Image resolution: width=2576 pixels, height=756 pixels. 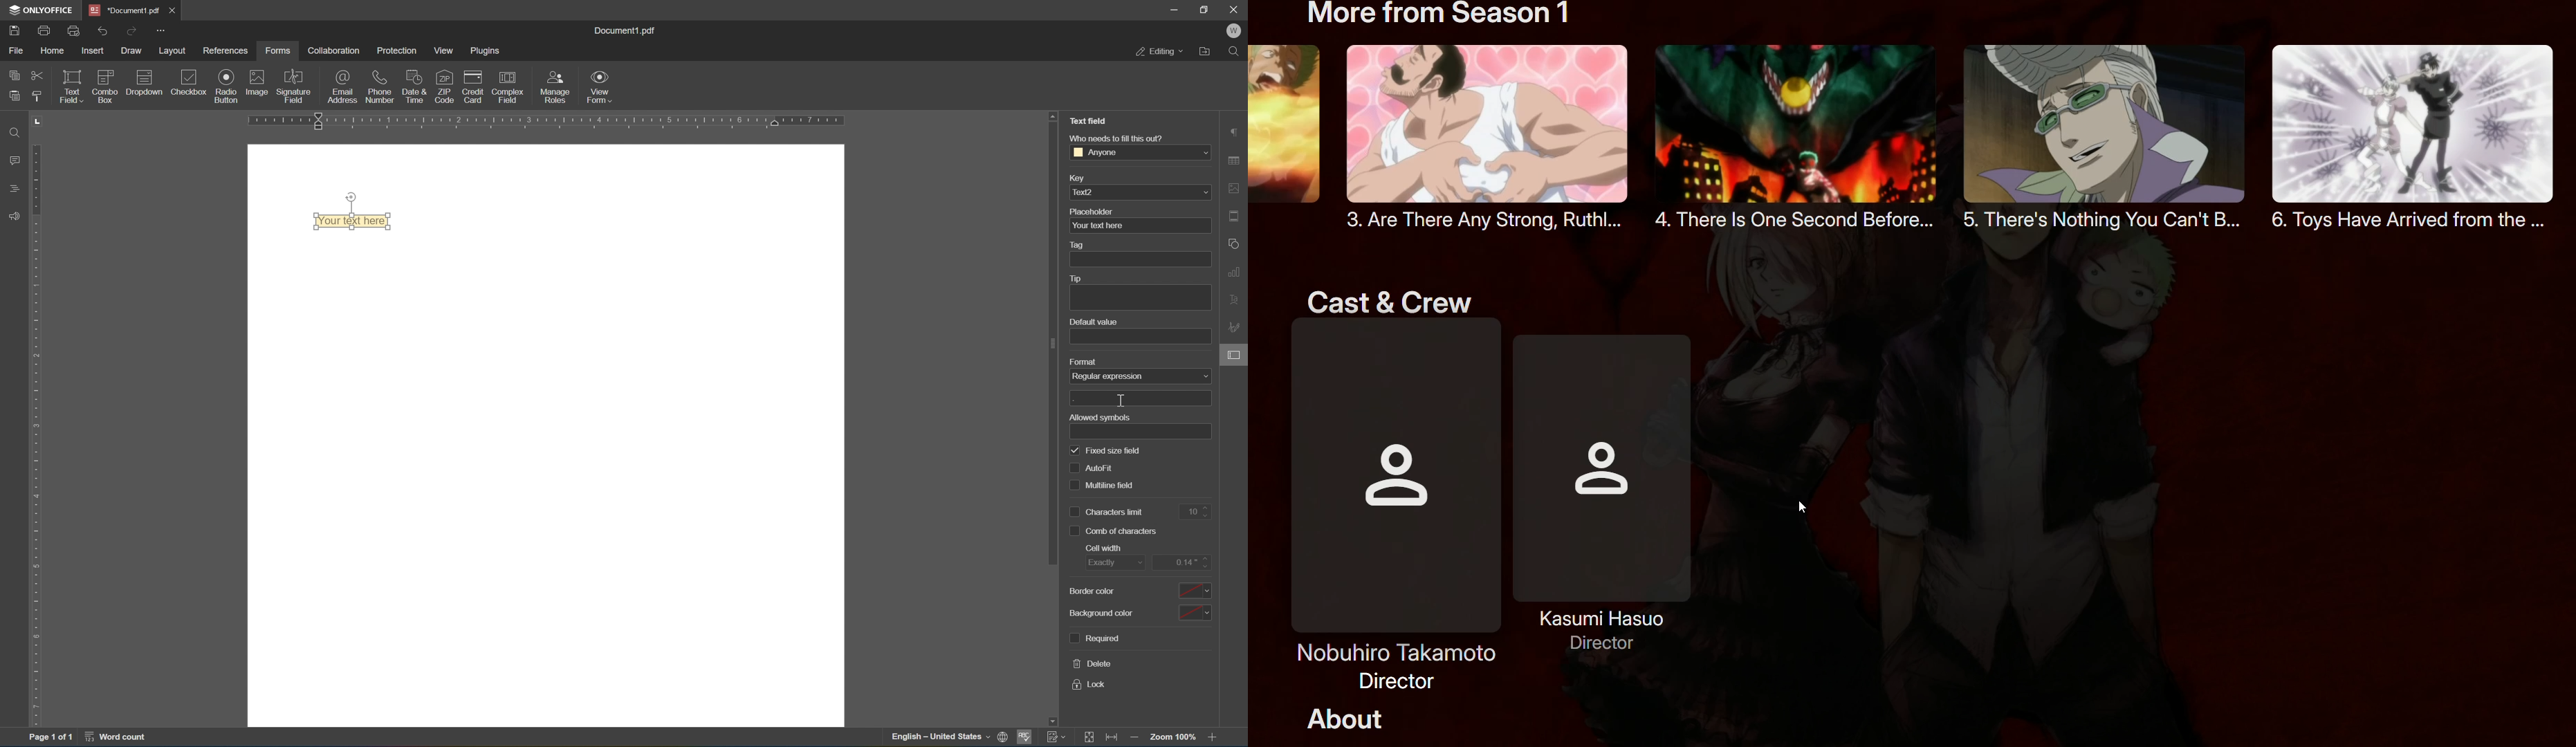 What do you see at coordinates (1091, 211) in the screenshot?
I see `placeholder` at bounding box center [1091, 211].